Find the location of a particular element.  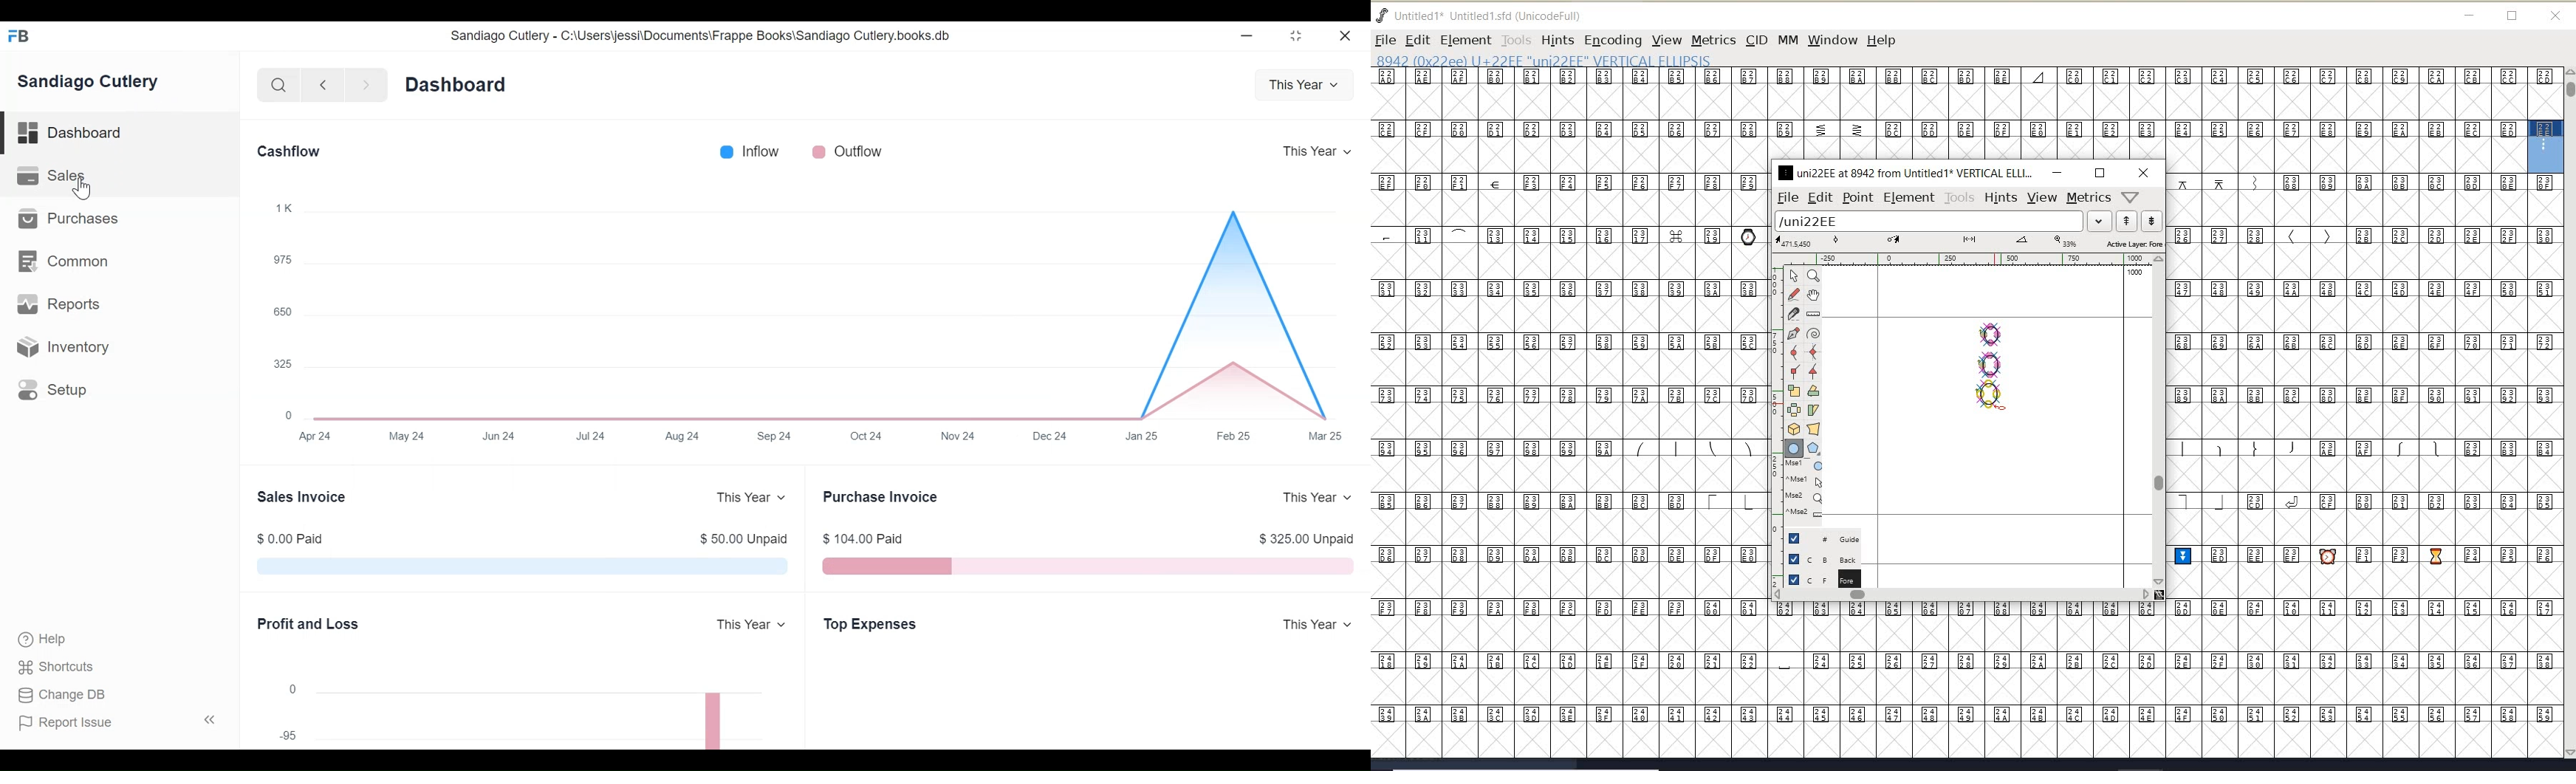

GLYPHY CHARACTERS & NUMBERS is located at coordinates (2366, 465).